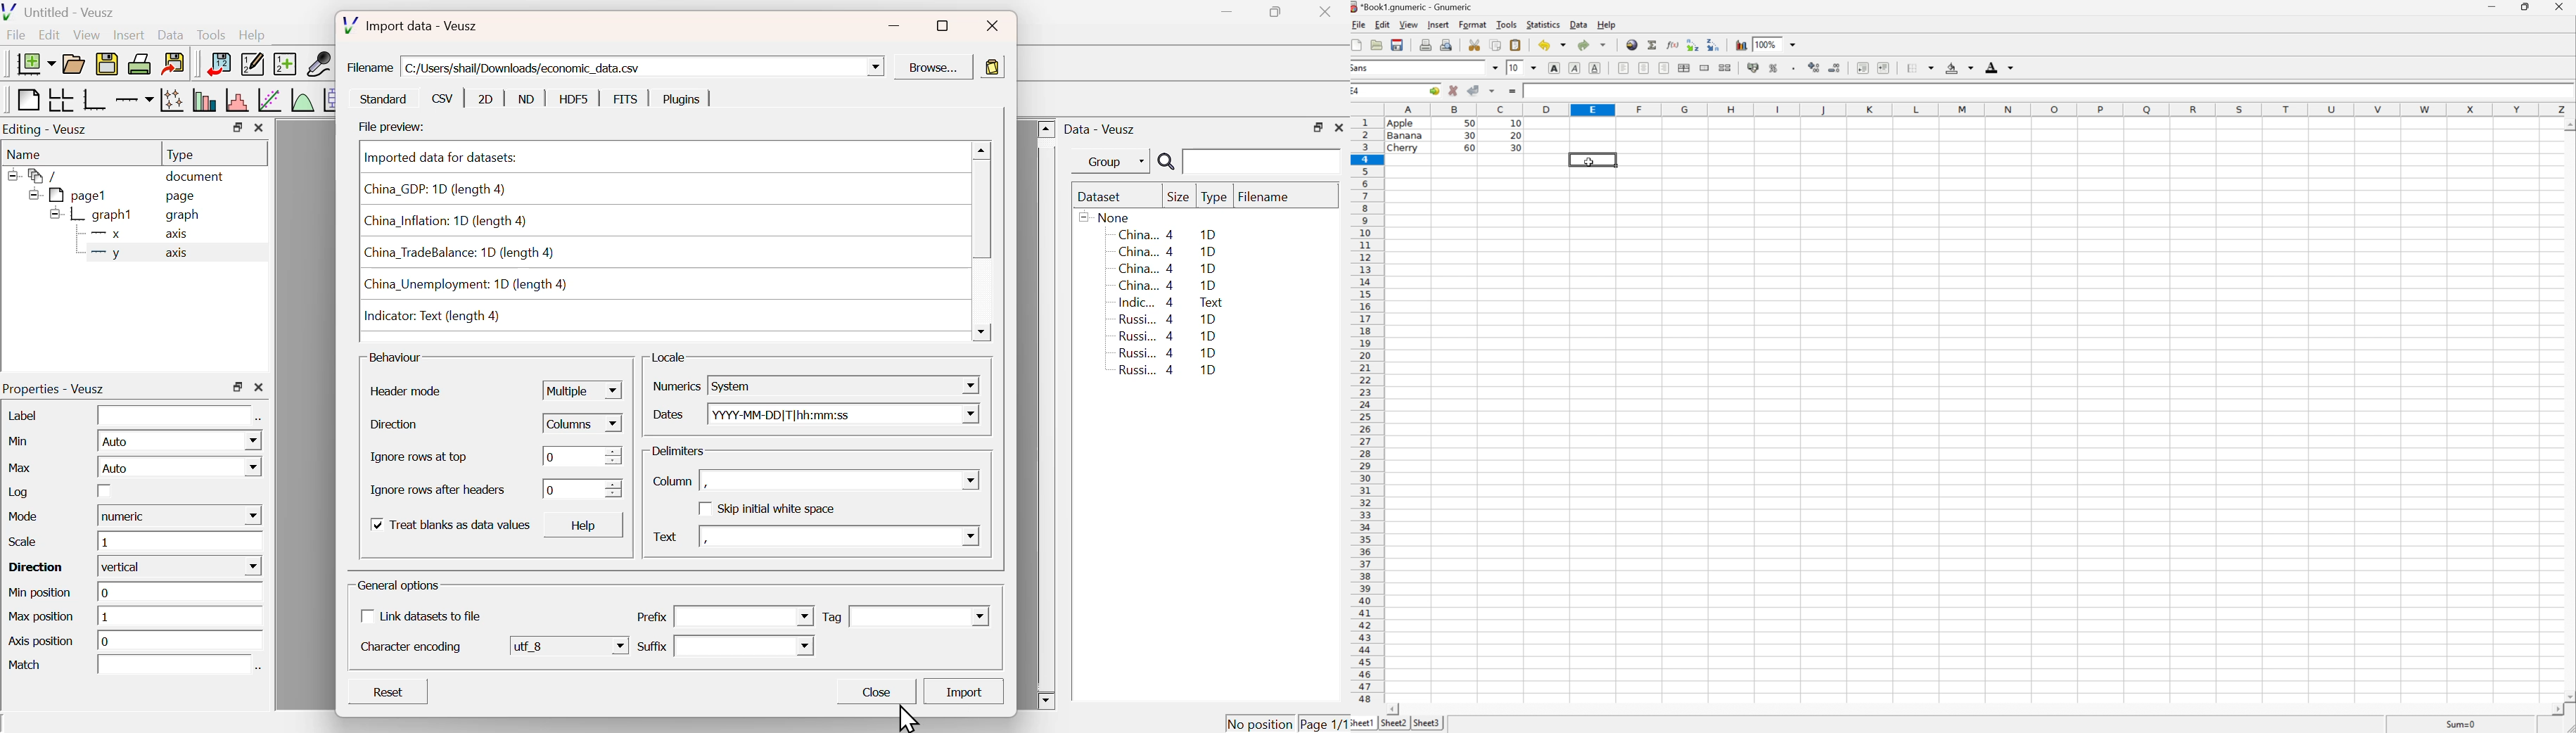 This screenshot has height=756, width=2576. I want to click on Plugins, so click(677, 98).